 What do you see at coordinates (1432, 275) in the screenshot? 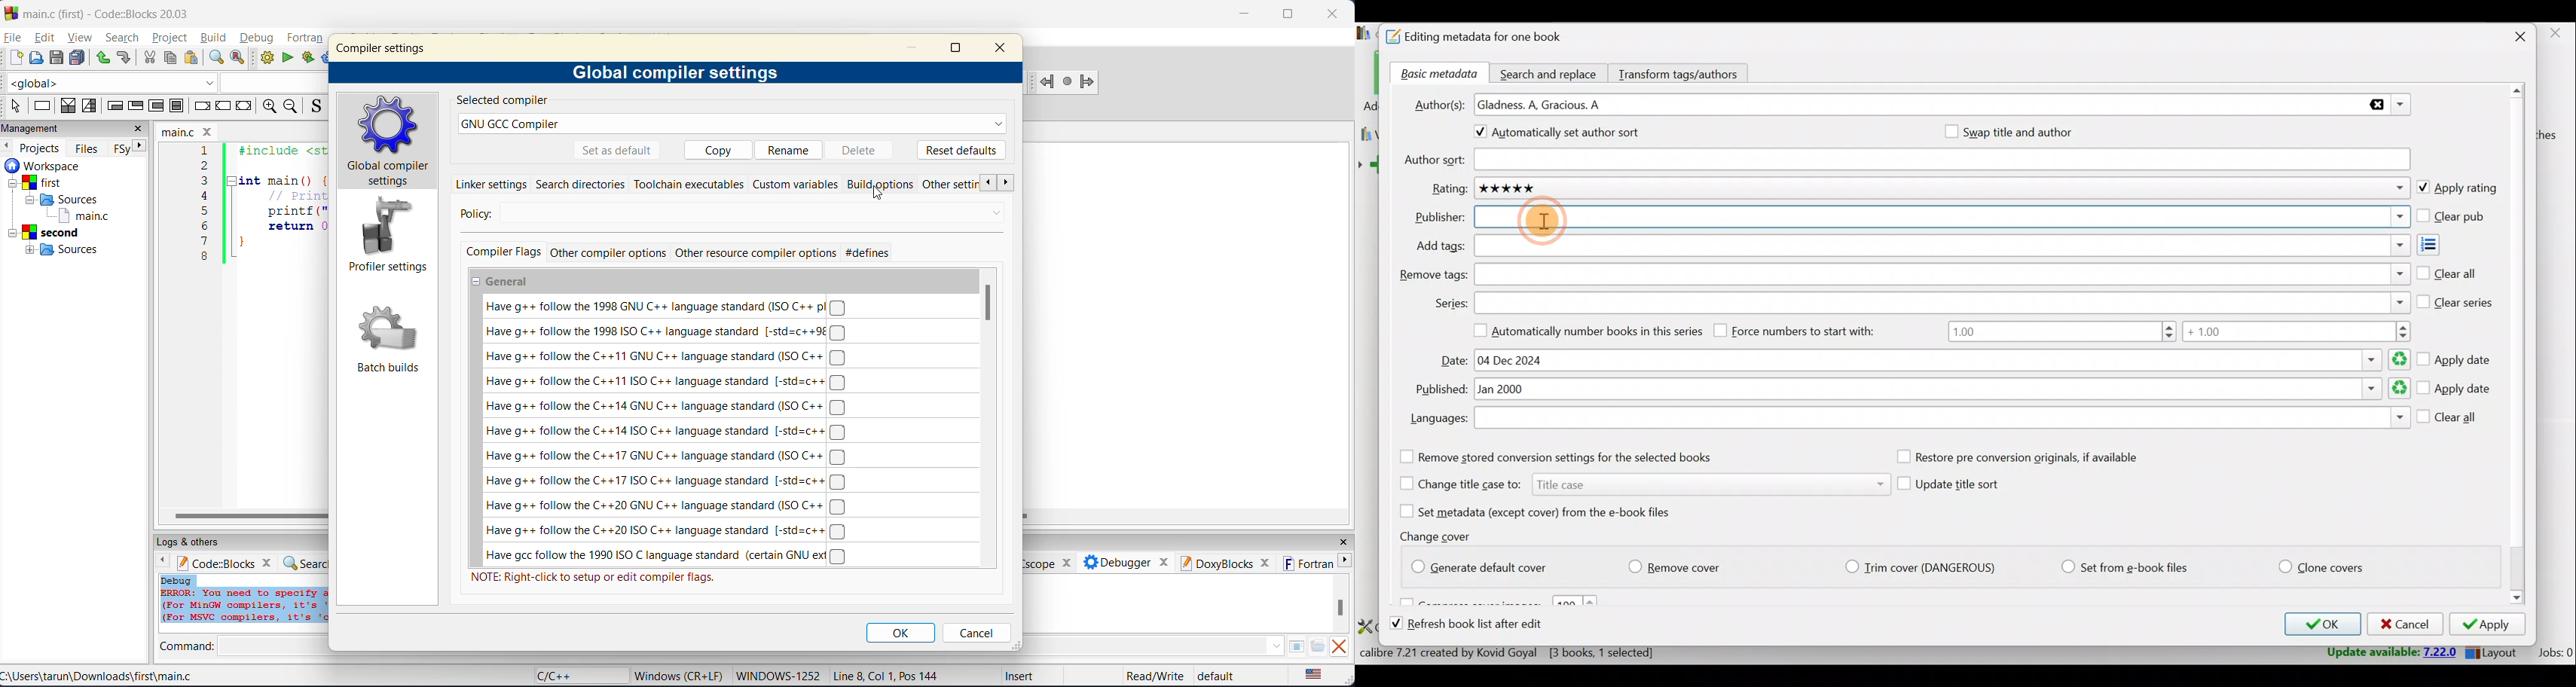
I see `Remove tags:` at bounding box center [1432, 275].